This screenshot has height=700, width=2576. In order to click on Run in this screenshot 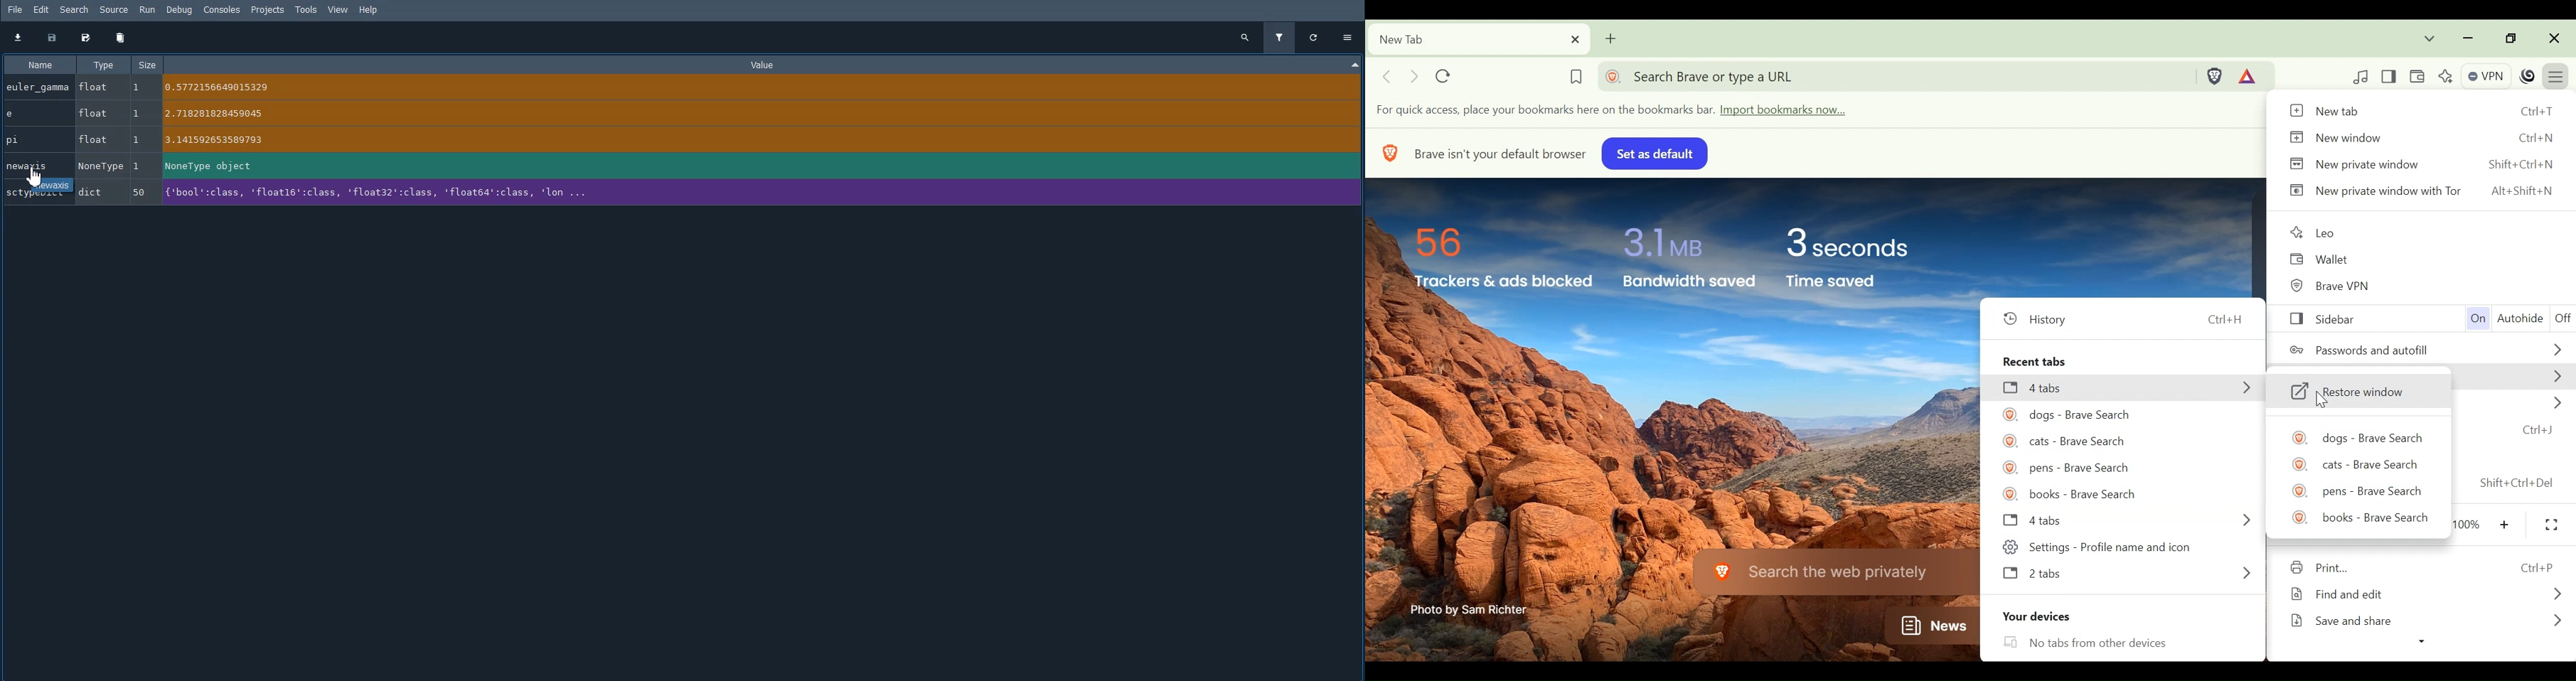, I will do `click(148, 9)`.